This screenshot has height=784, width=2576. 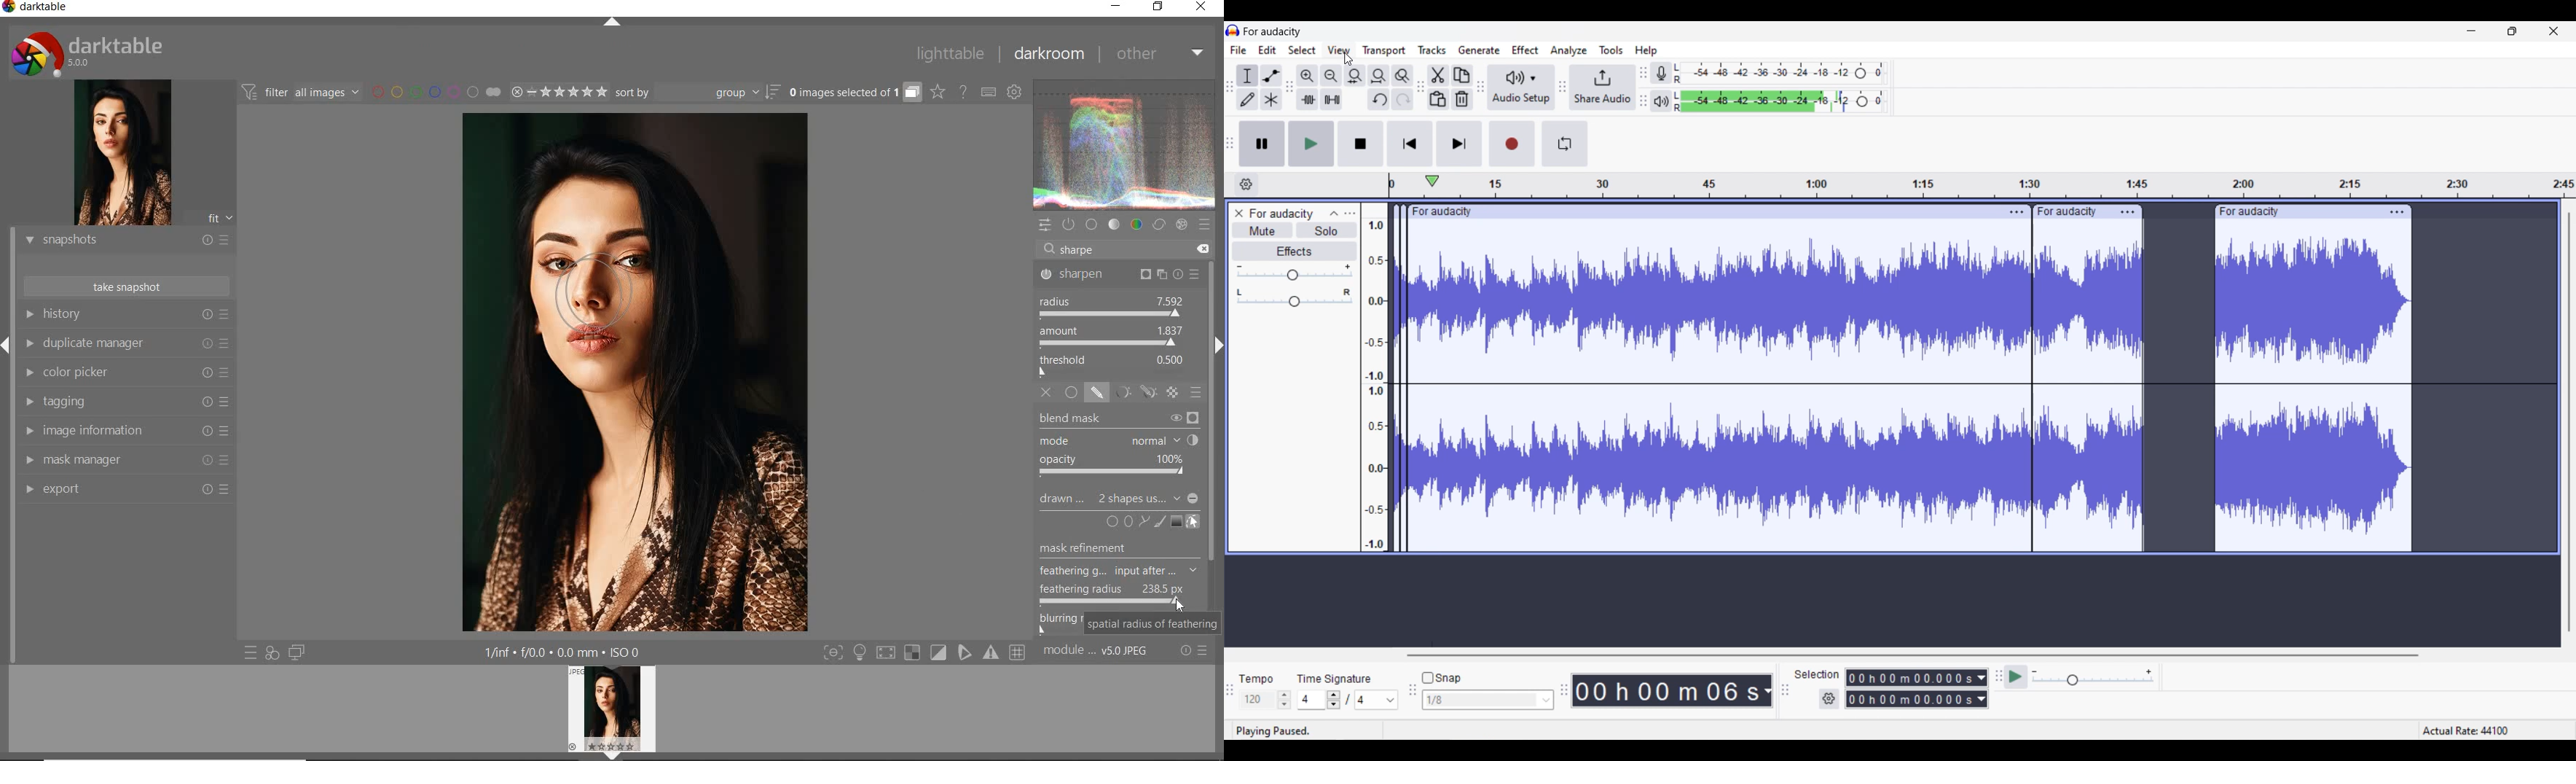 What do you see at coordinates (1355, 76) in the screenshot?
I see `Fit selection to width` at bounding box center [1355, 76].